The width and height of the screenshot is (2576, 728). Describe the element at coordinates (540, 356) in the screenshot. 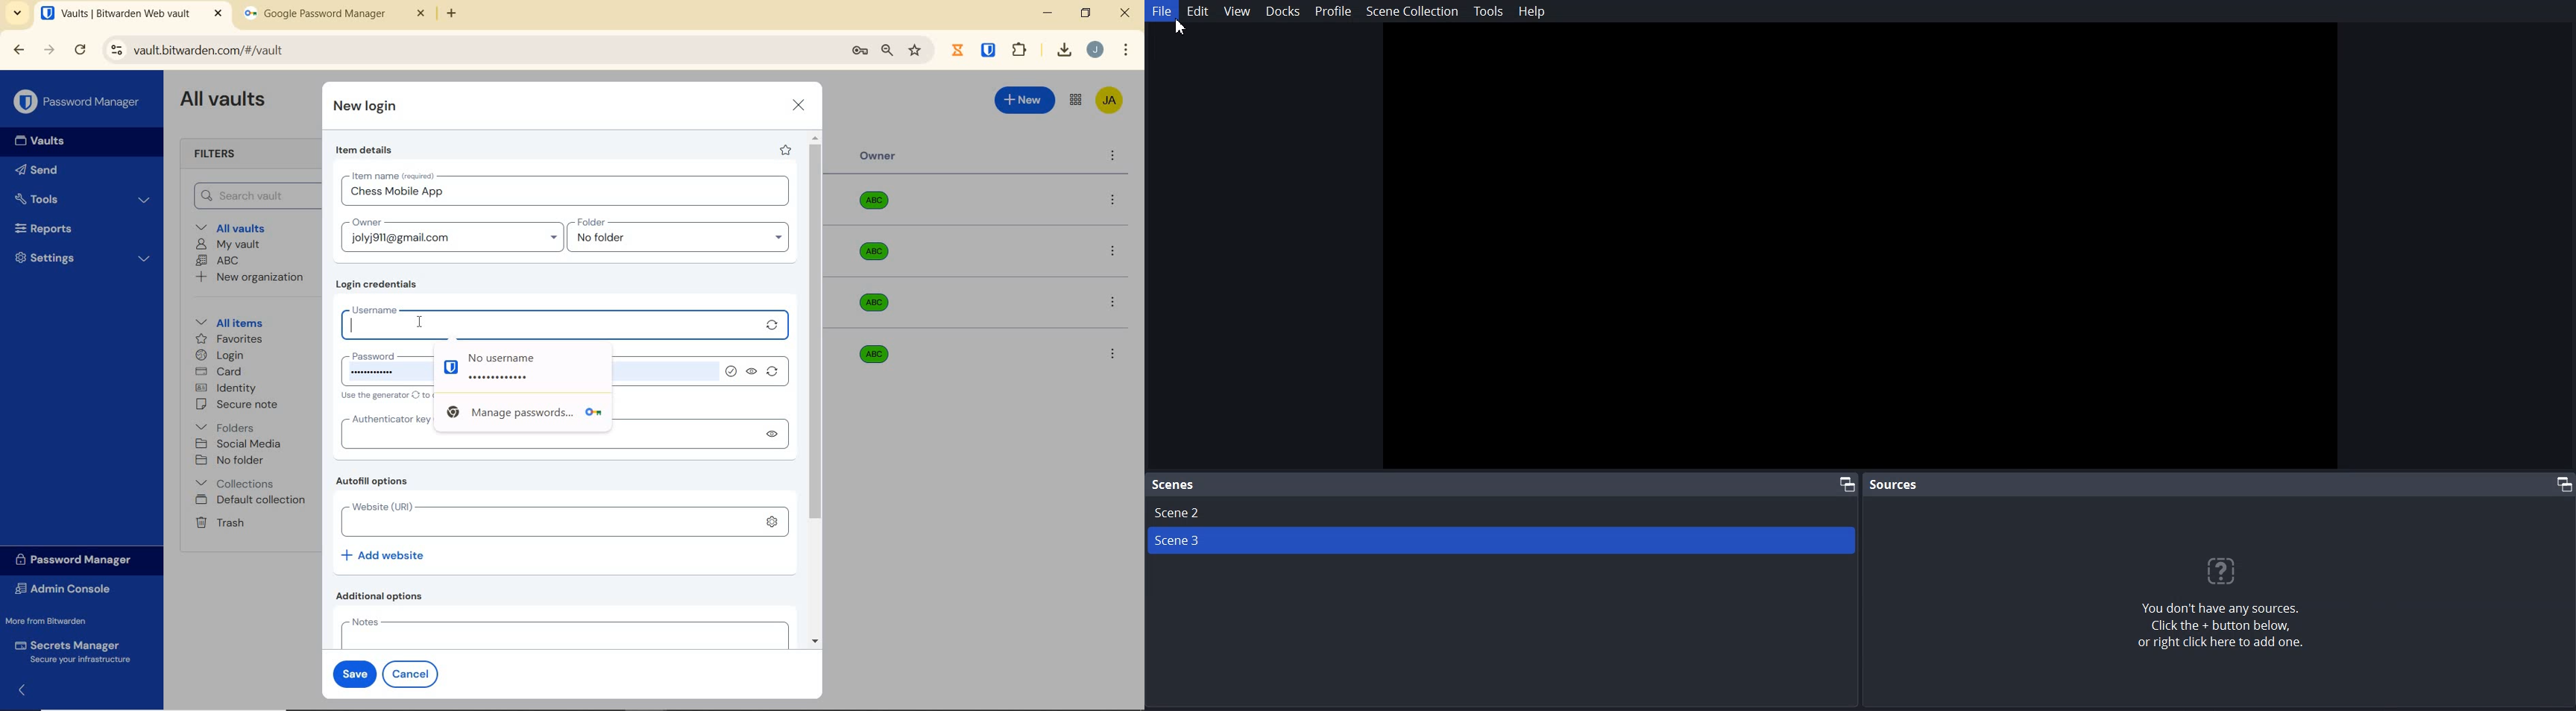

I see `no username` at that location.